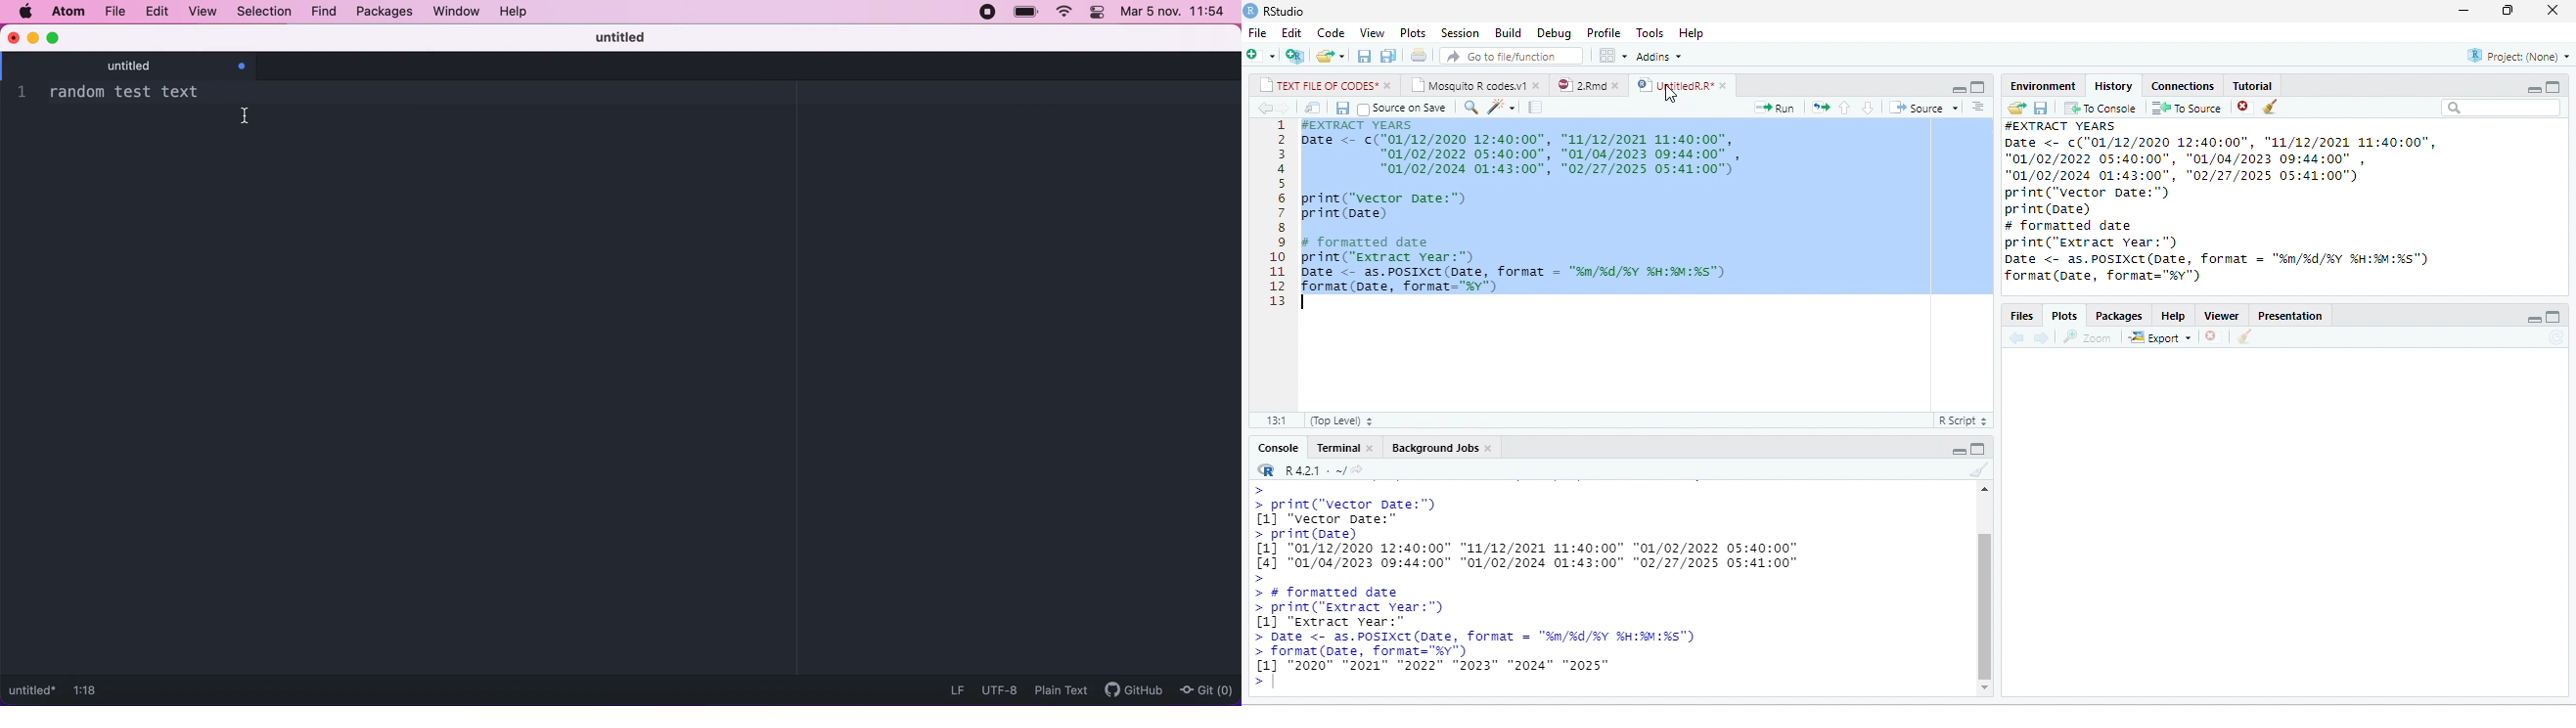 Image resolution: width=2576 pixels, height=728 pixels. I want to click on close, so click(1618, 85).